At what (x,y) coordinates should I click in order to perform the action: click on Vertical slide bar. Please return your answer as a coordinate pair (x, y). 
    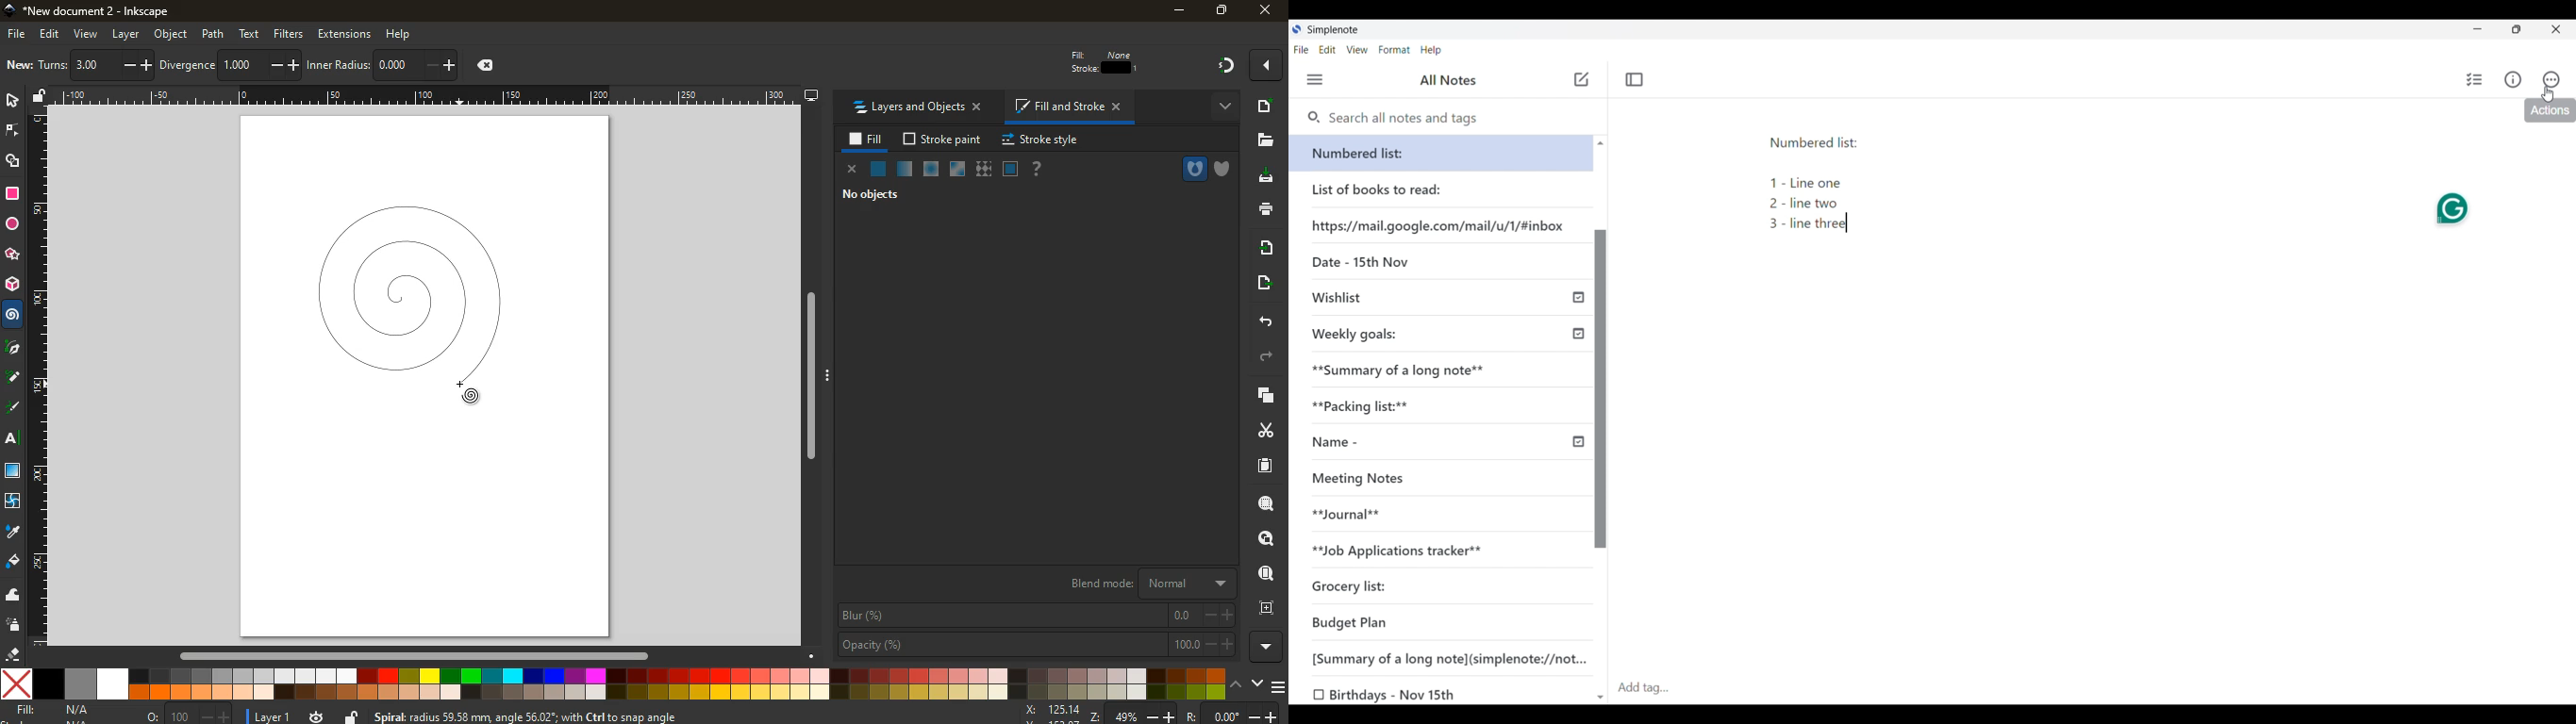
    Looking at the image, I should click on (1602, 391).